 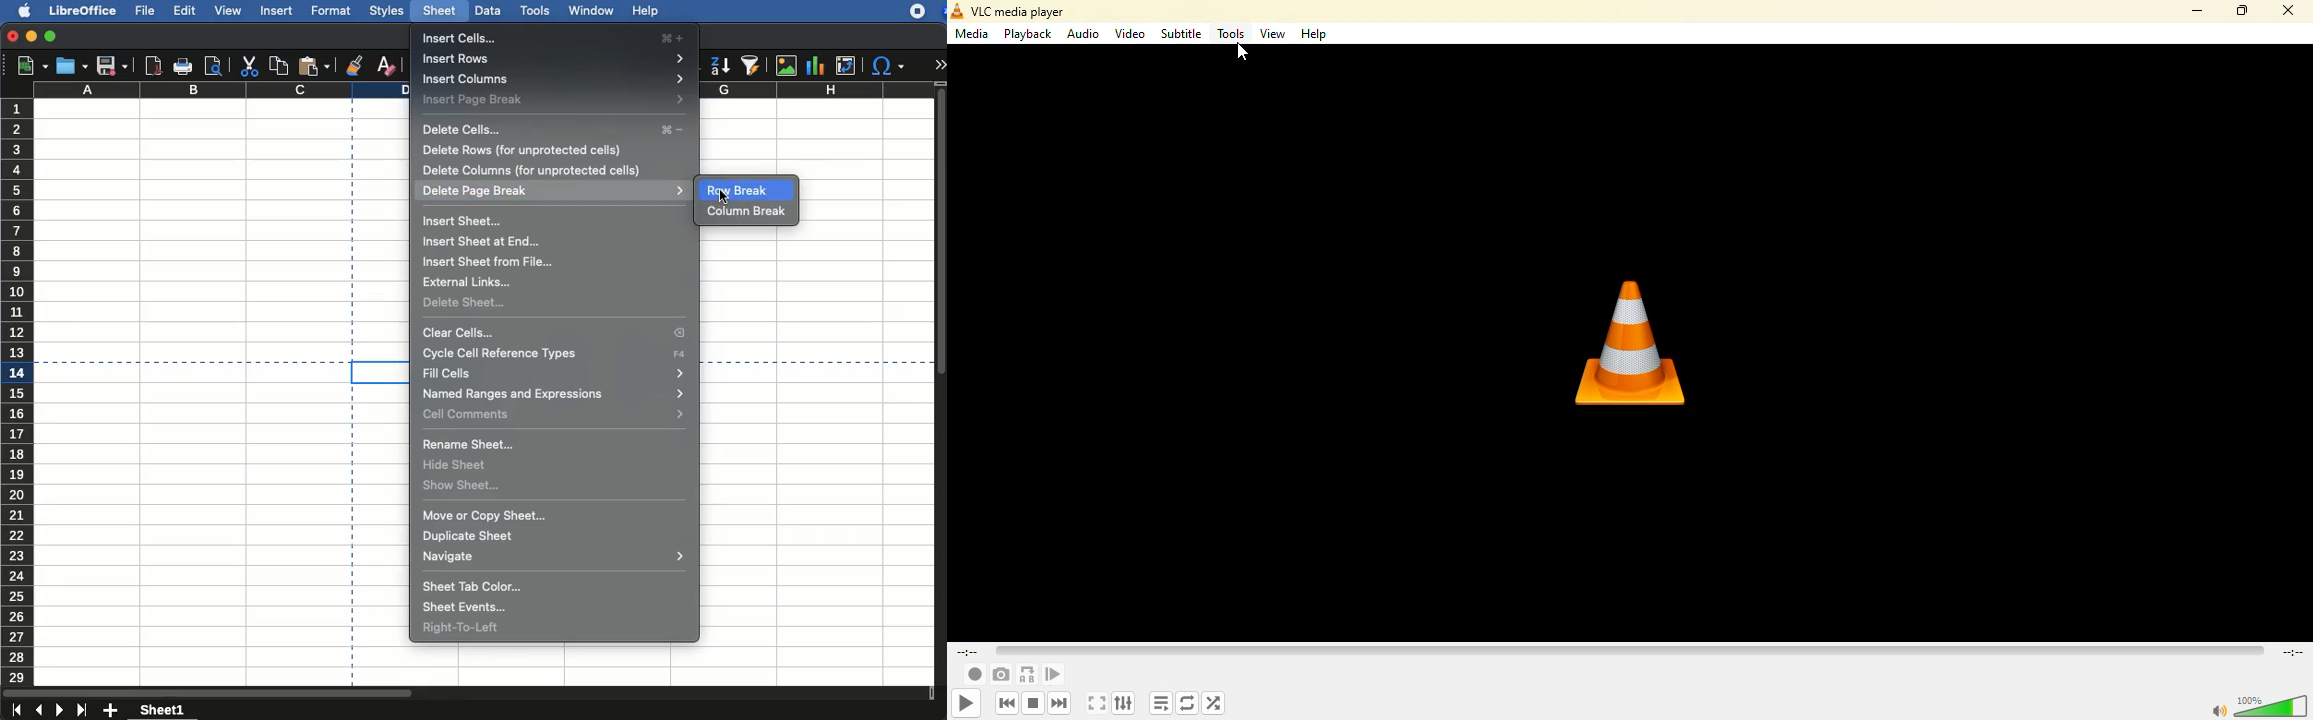 I want to click on help, so click(x=646, y=11).